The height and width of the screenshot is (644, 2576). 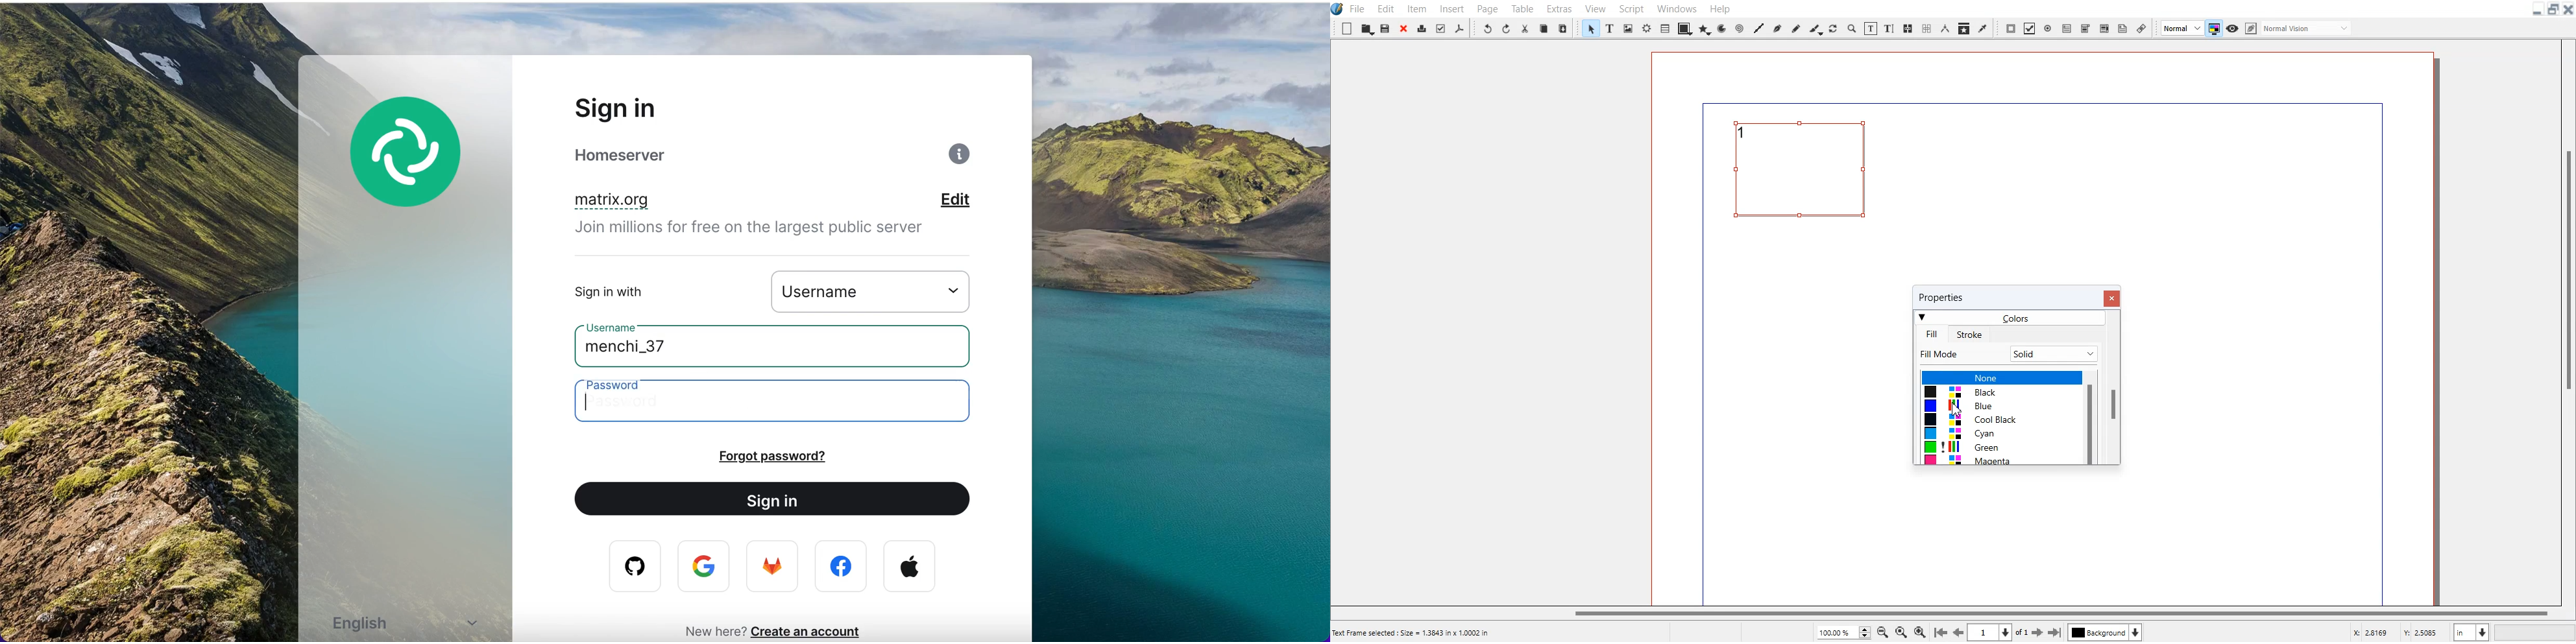 I want to click on PDF Text Field, so click(x=2067, y=28).